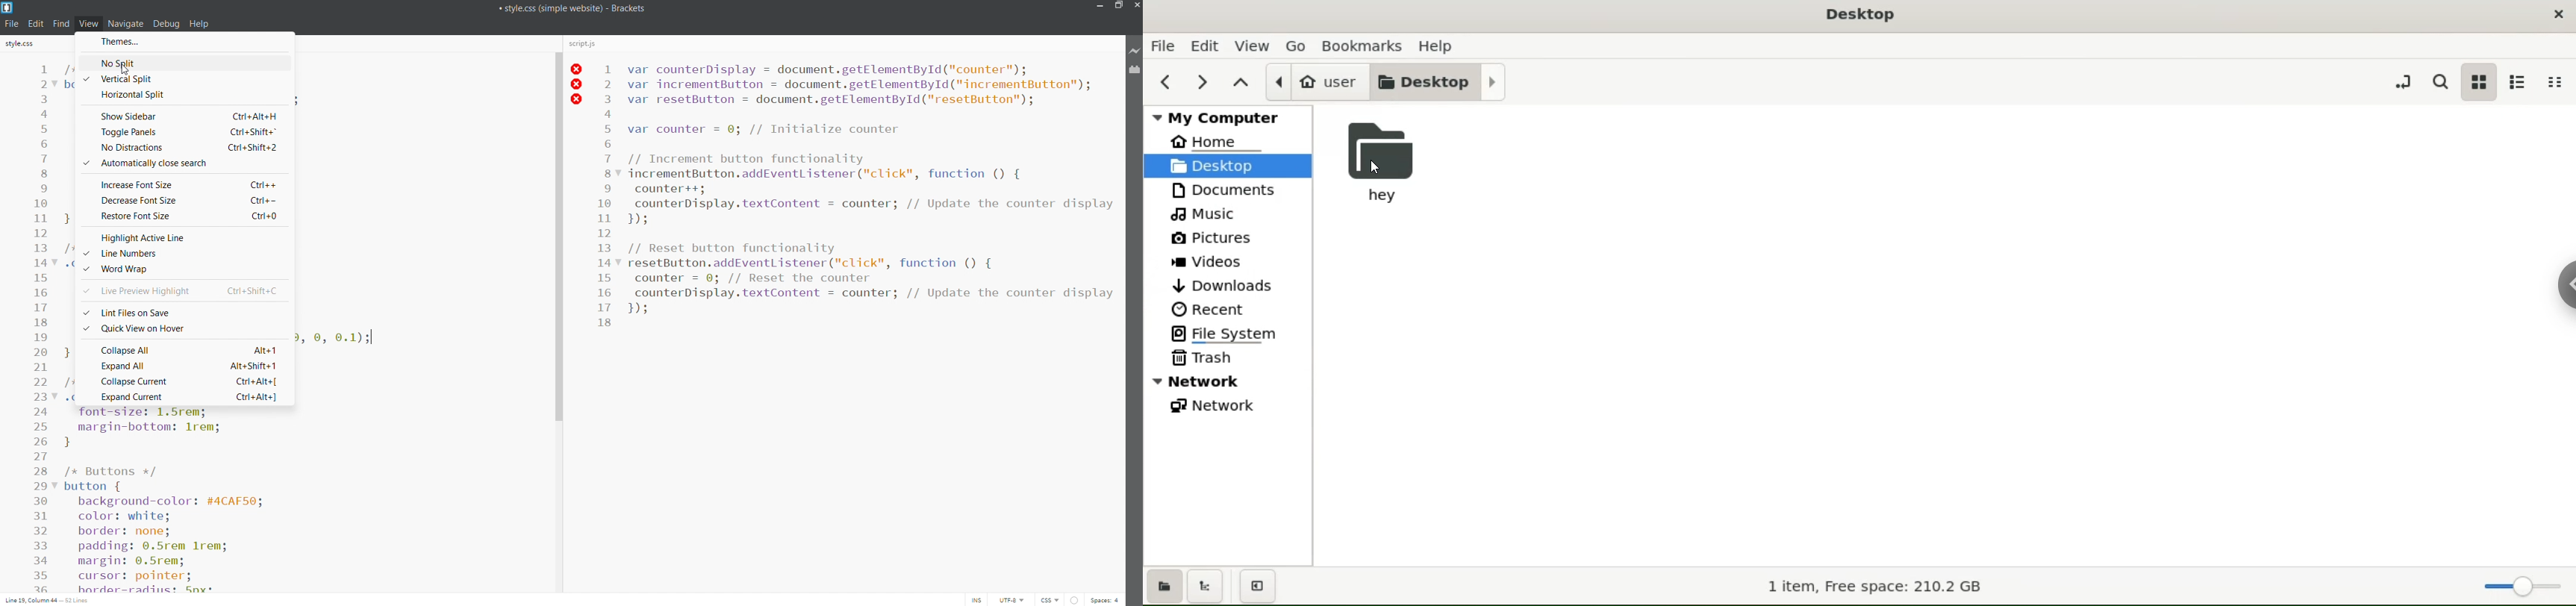 Image resolution: width=2576 pixels, height=616 pixels. I want to click on automatically close search, so click(182, 164).